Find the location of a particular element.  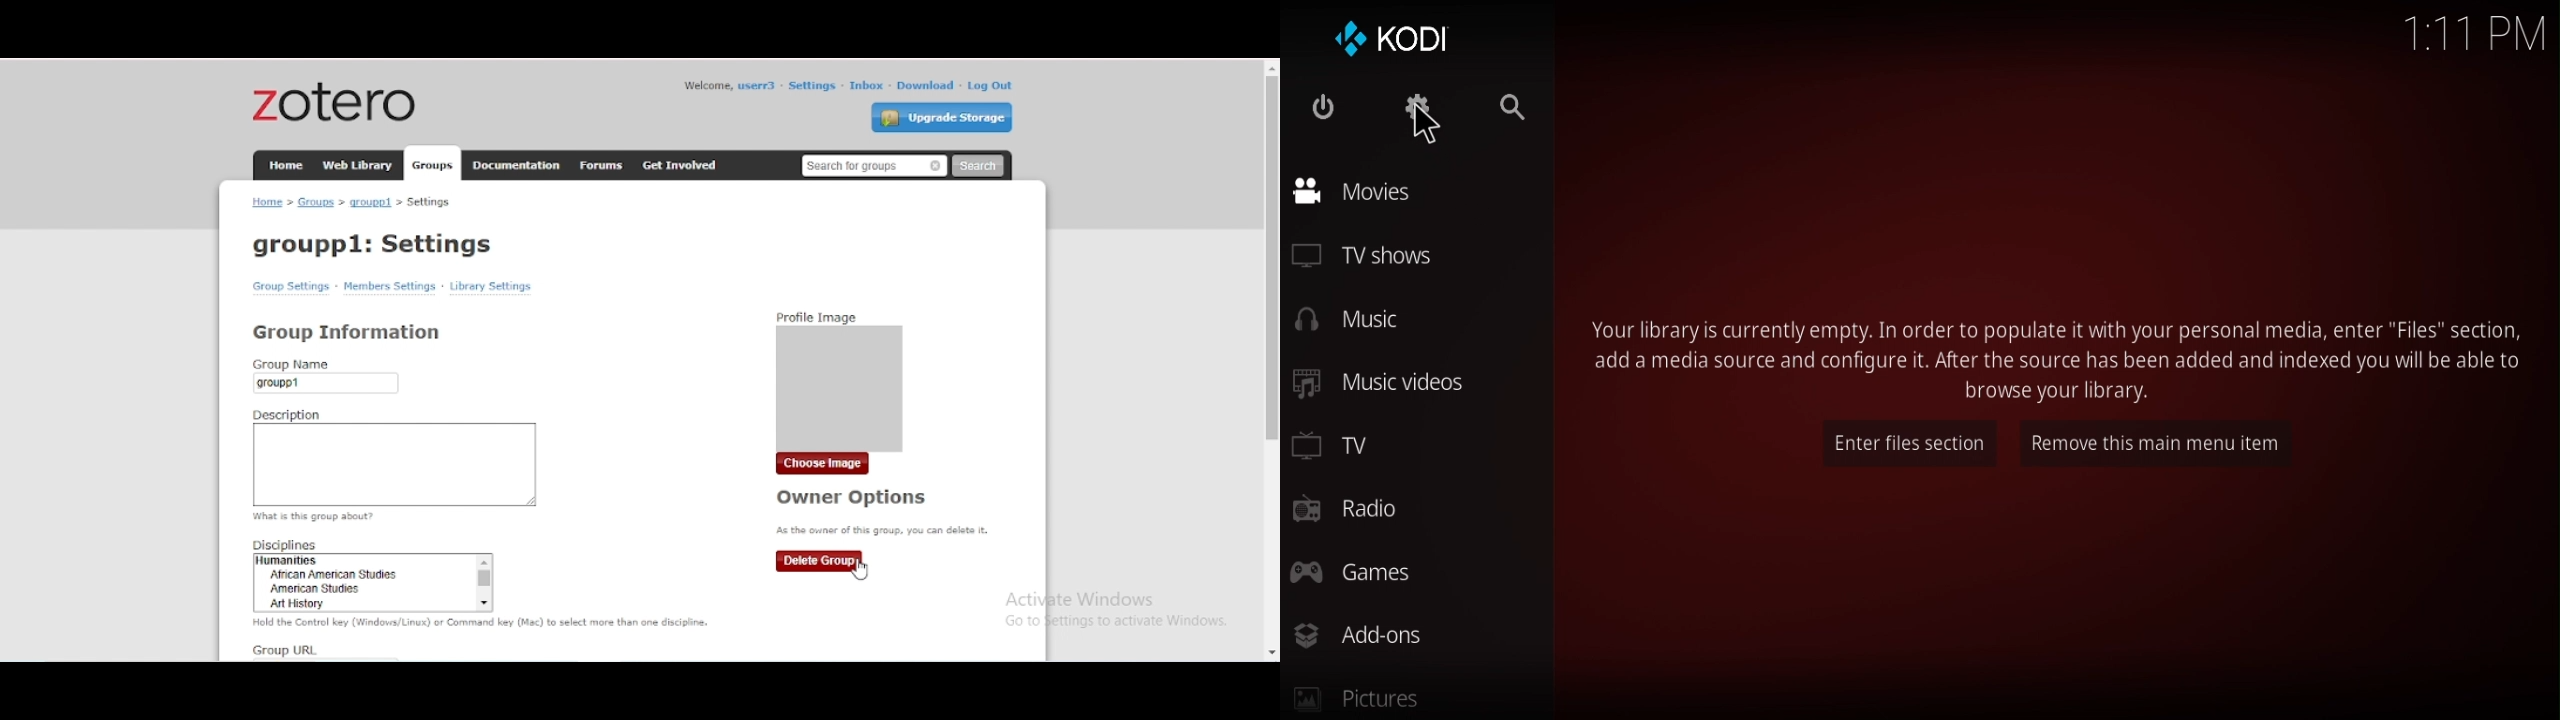

movies is located at coordinates (1360, 193).